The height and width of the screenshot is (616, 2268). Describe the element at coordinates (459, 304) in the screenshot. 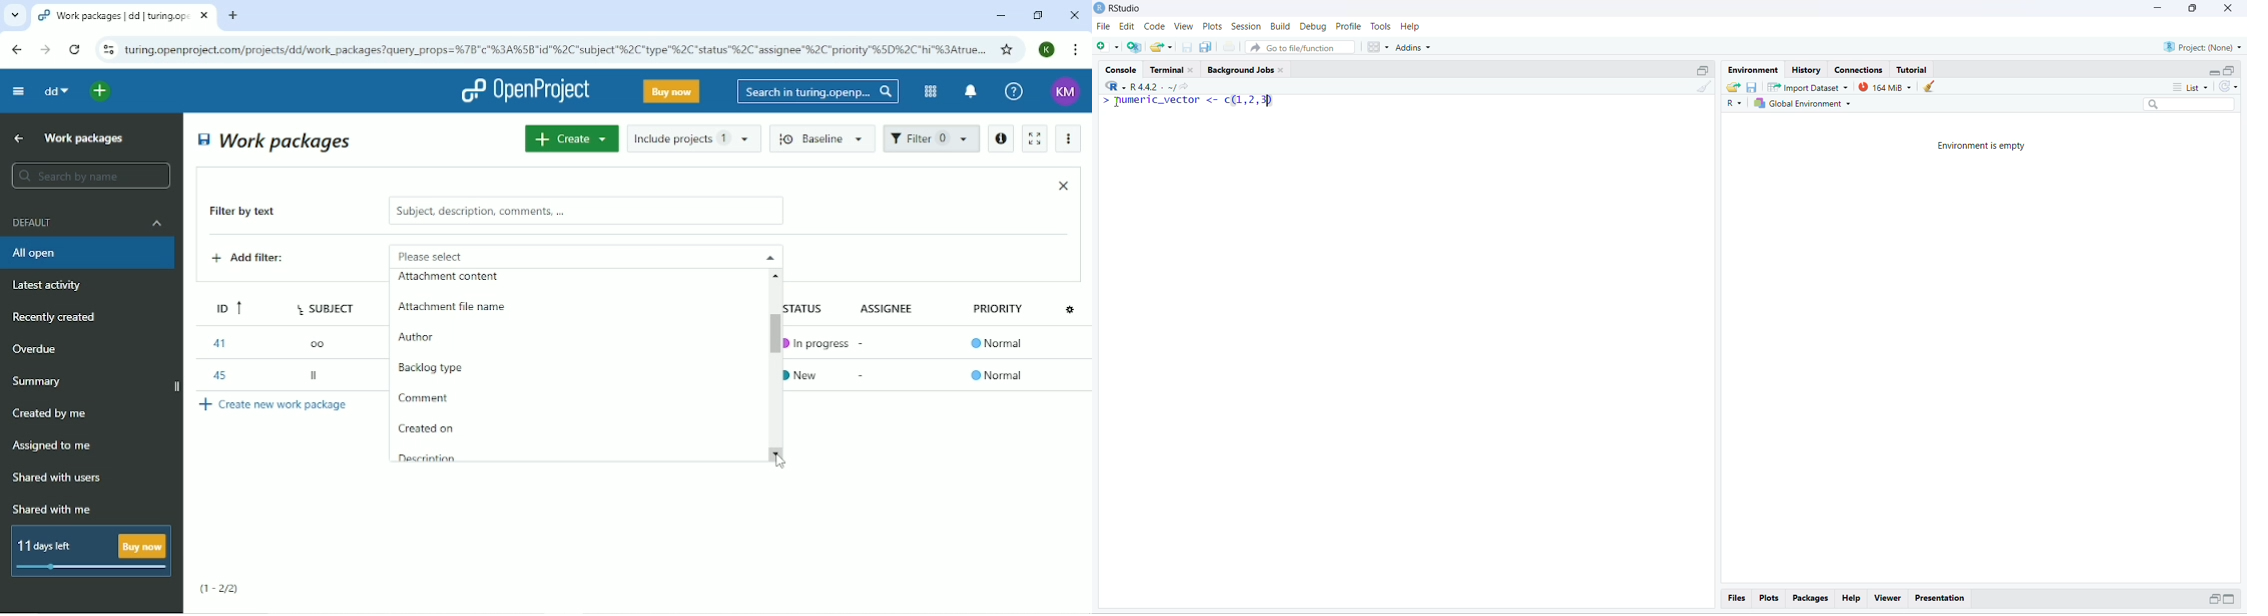

I see `Attachment file name` at that location.